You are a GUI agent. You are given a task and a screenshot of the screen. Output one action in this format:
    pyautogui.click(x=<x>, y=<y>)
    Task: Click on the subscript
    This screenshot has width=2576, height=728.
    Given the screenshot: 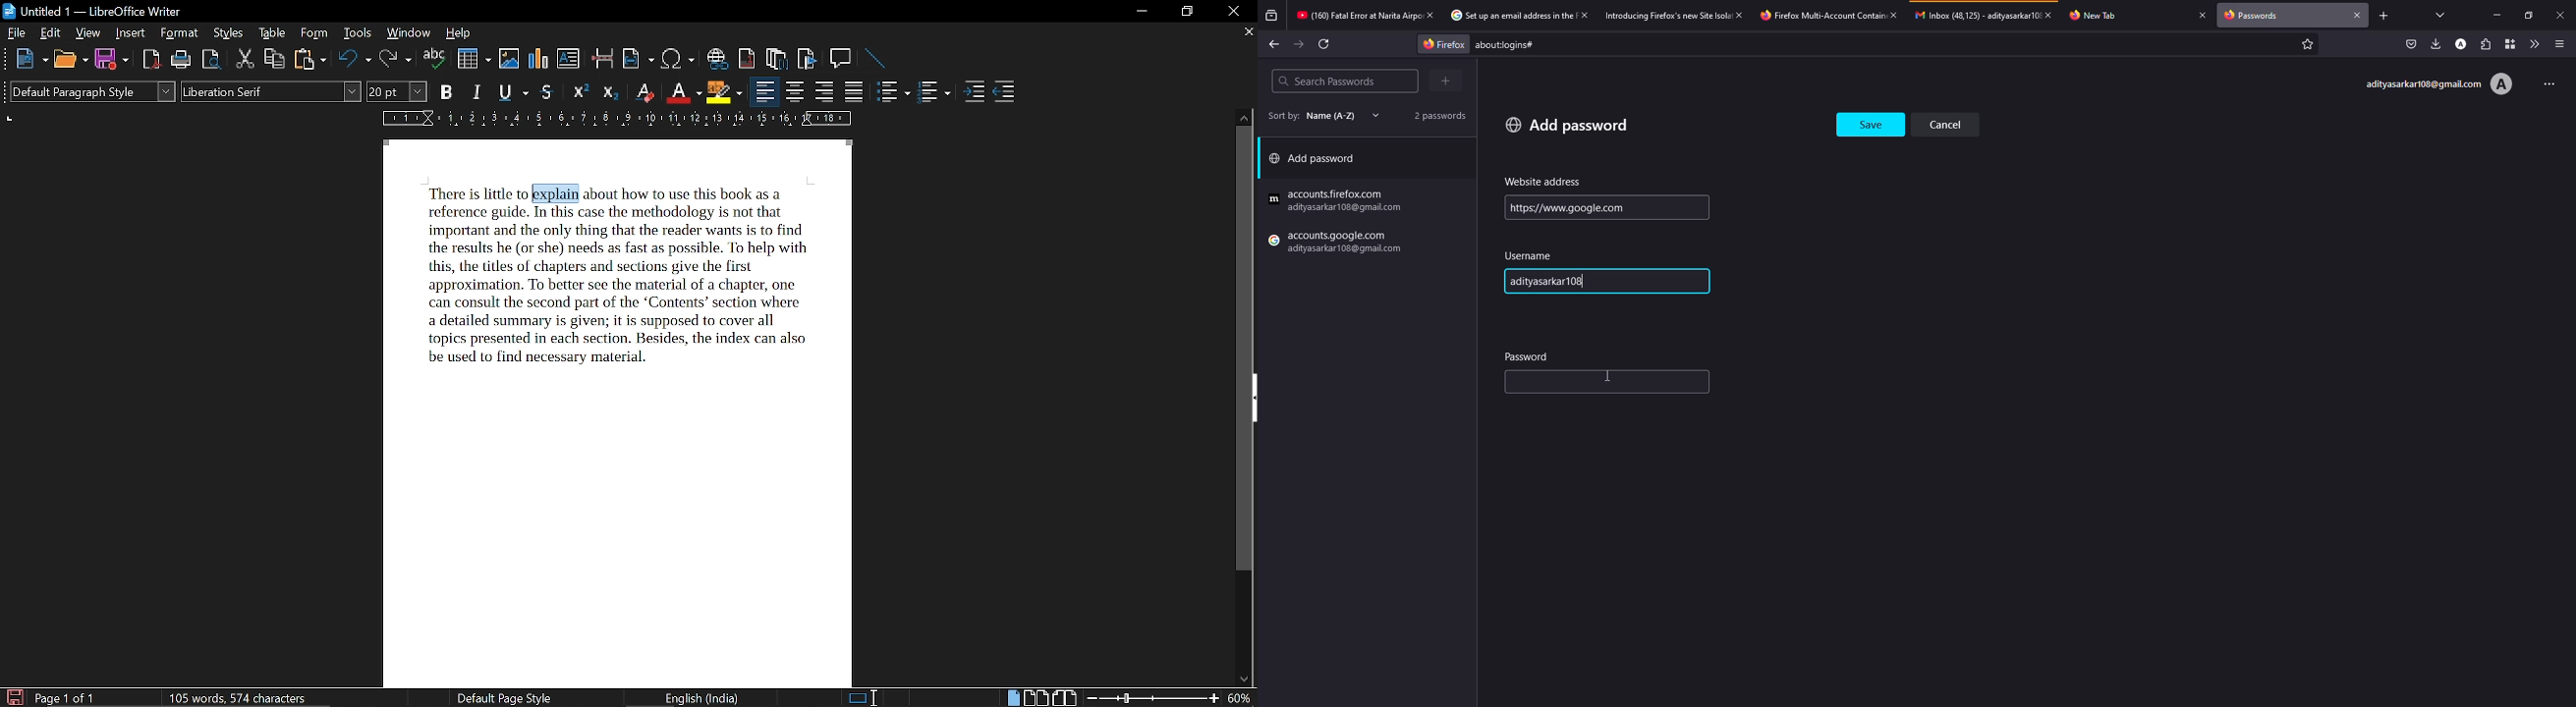 What is the action you would take?
    pyautogui.click(x=610, y=93)
    